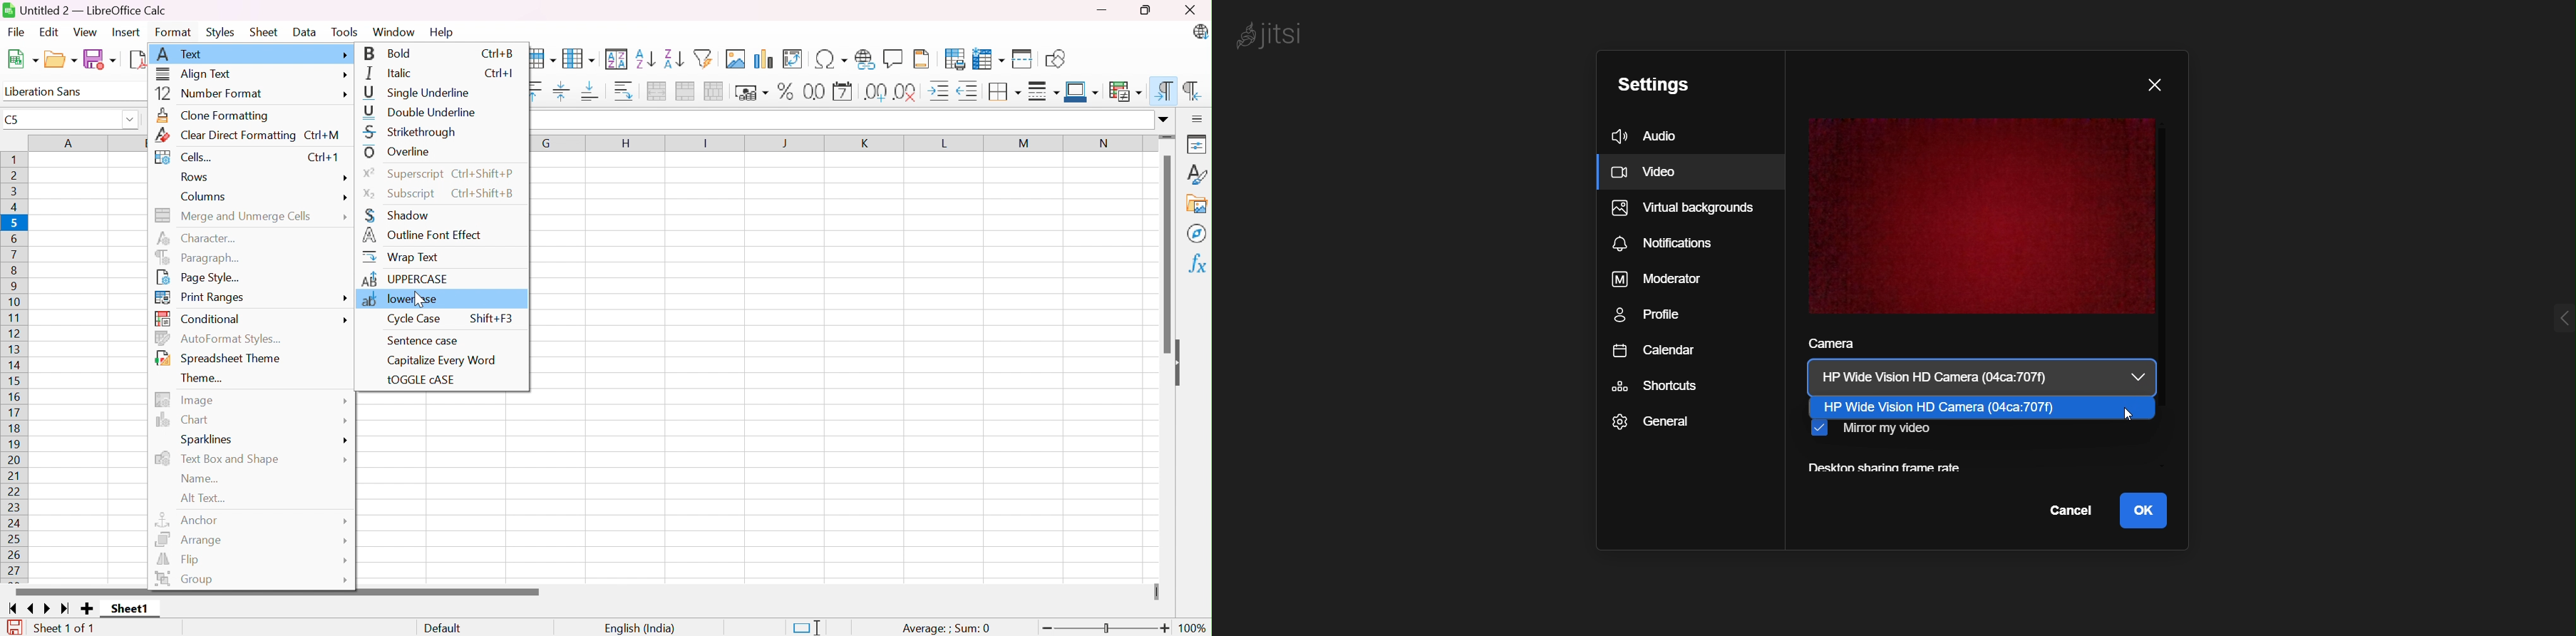  What do you see at coordinates (811, 627) in the screenshot?
I see `Standard Selection. Click to change the selection mode.` at bounding box center [811, 627].